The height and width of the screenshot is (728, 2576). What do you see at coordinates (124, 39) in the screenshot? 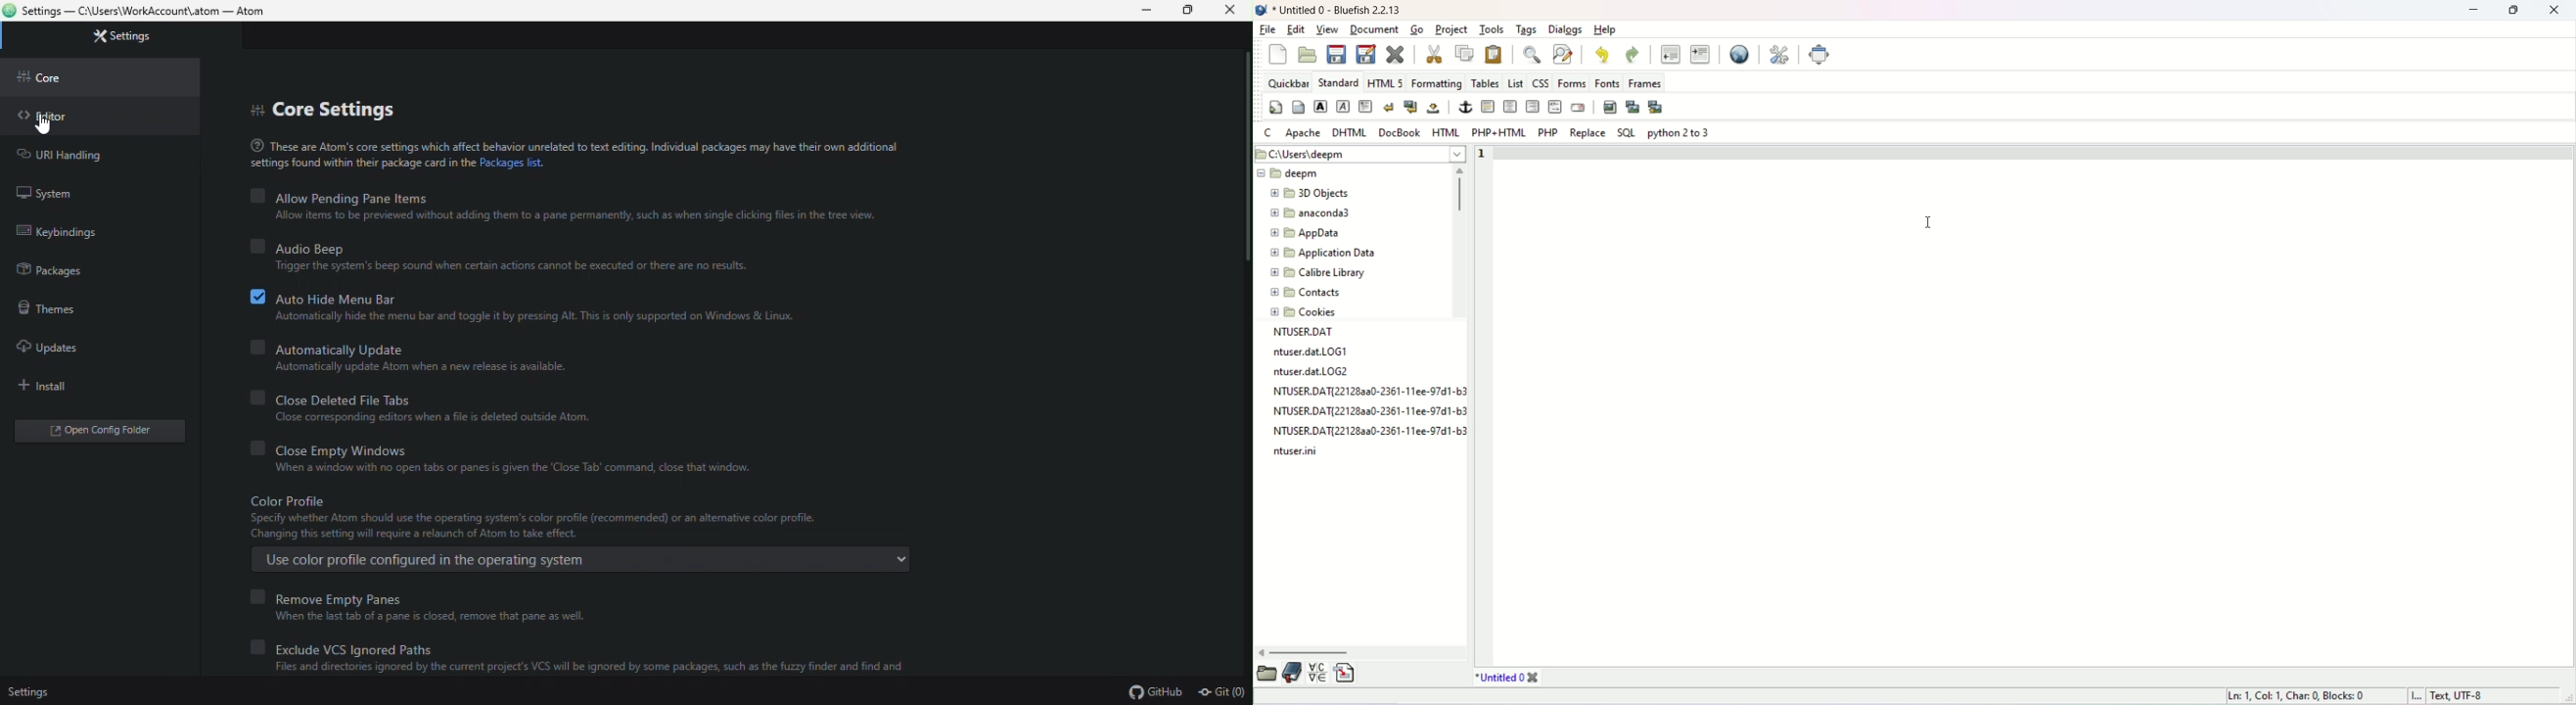
I see `settings` at bounding box center [124, 39].